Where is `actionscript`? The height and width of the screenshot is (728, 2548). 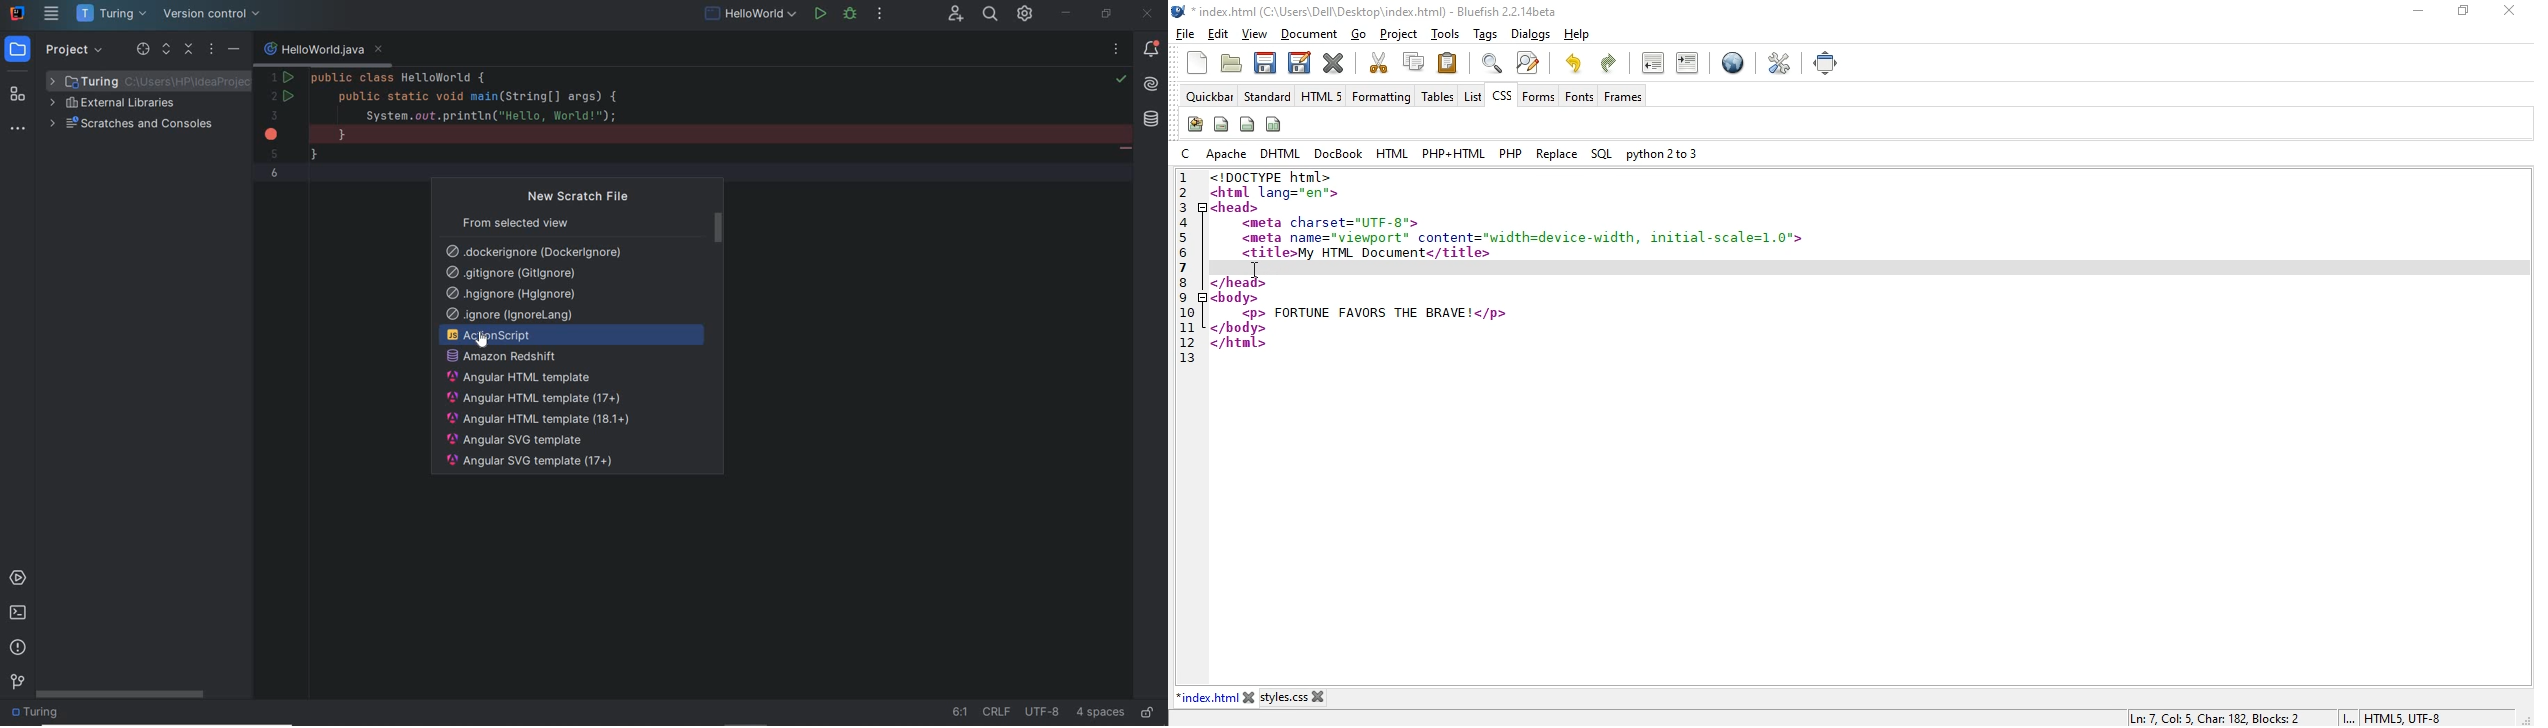
actionscript is located at coordinates (573, 336).